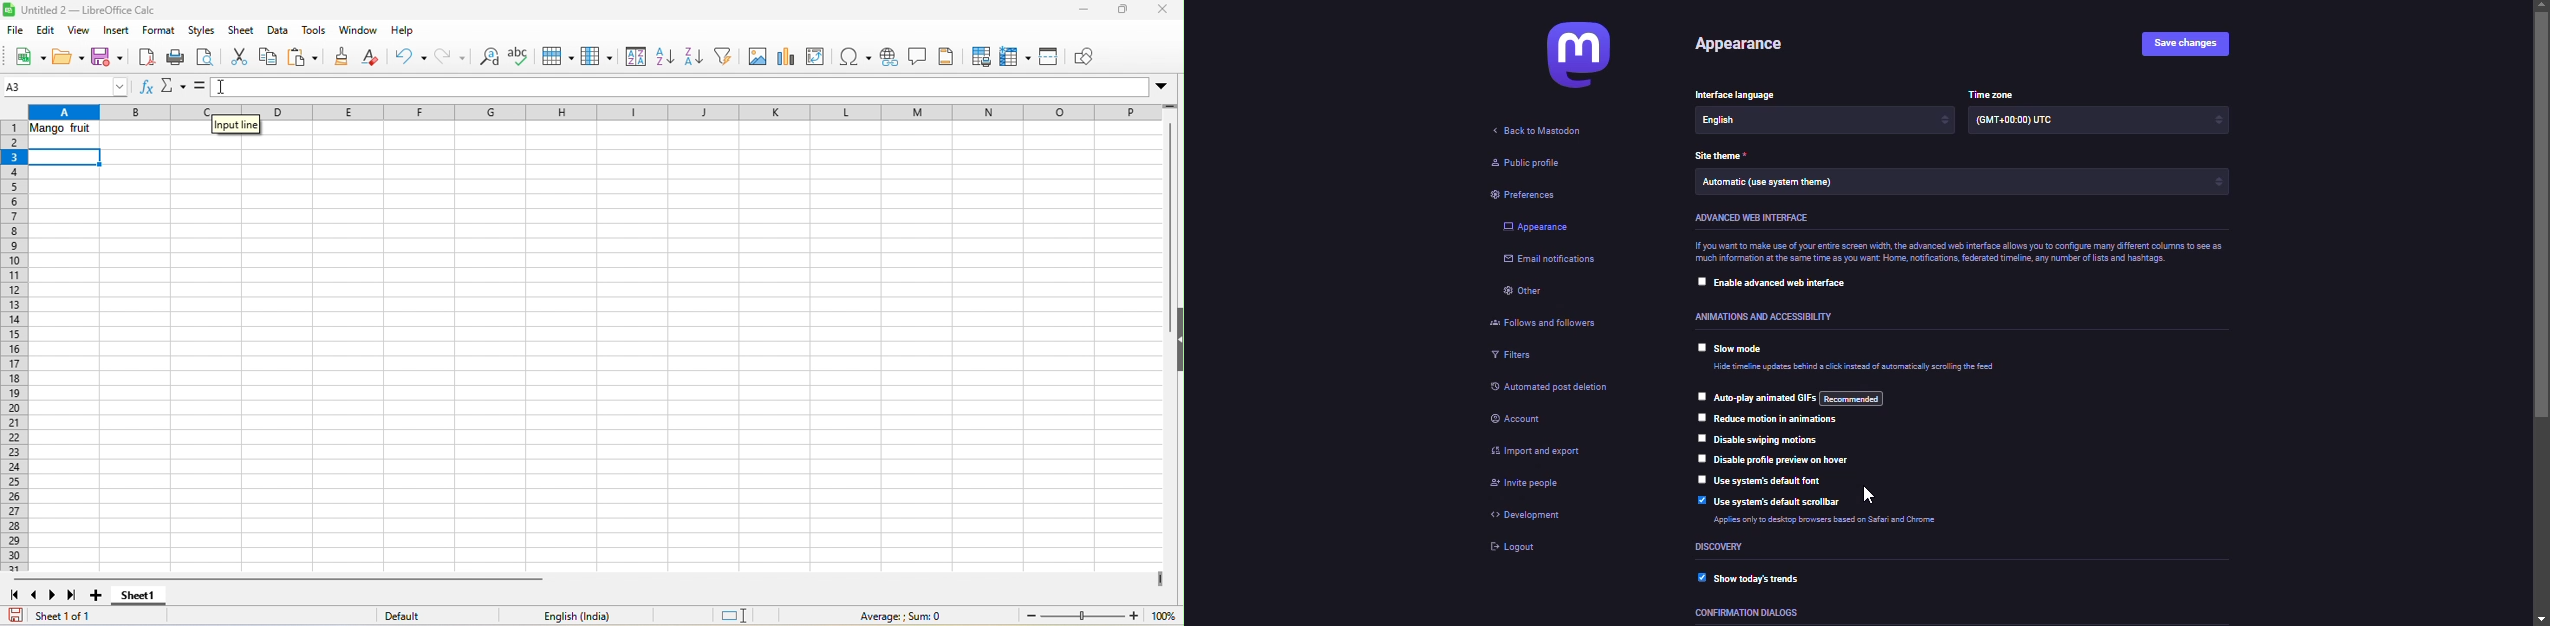  Describe the element at coordinates (667, 56) in the screenshot. I see `sort ascending` at that location.